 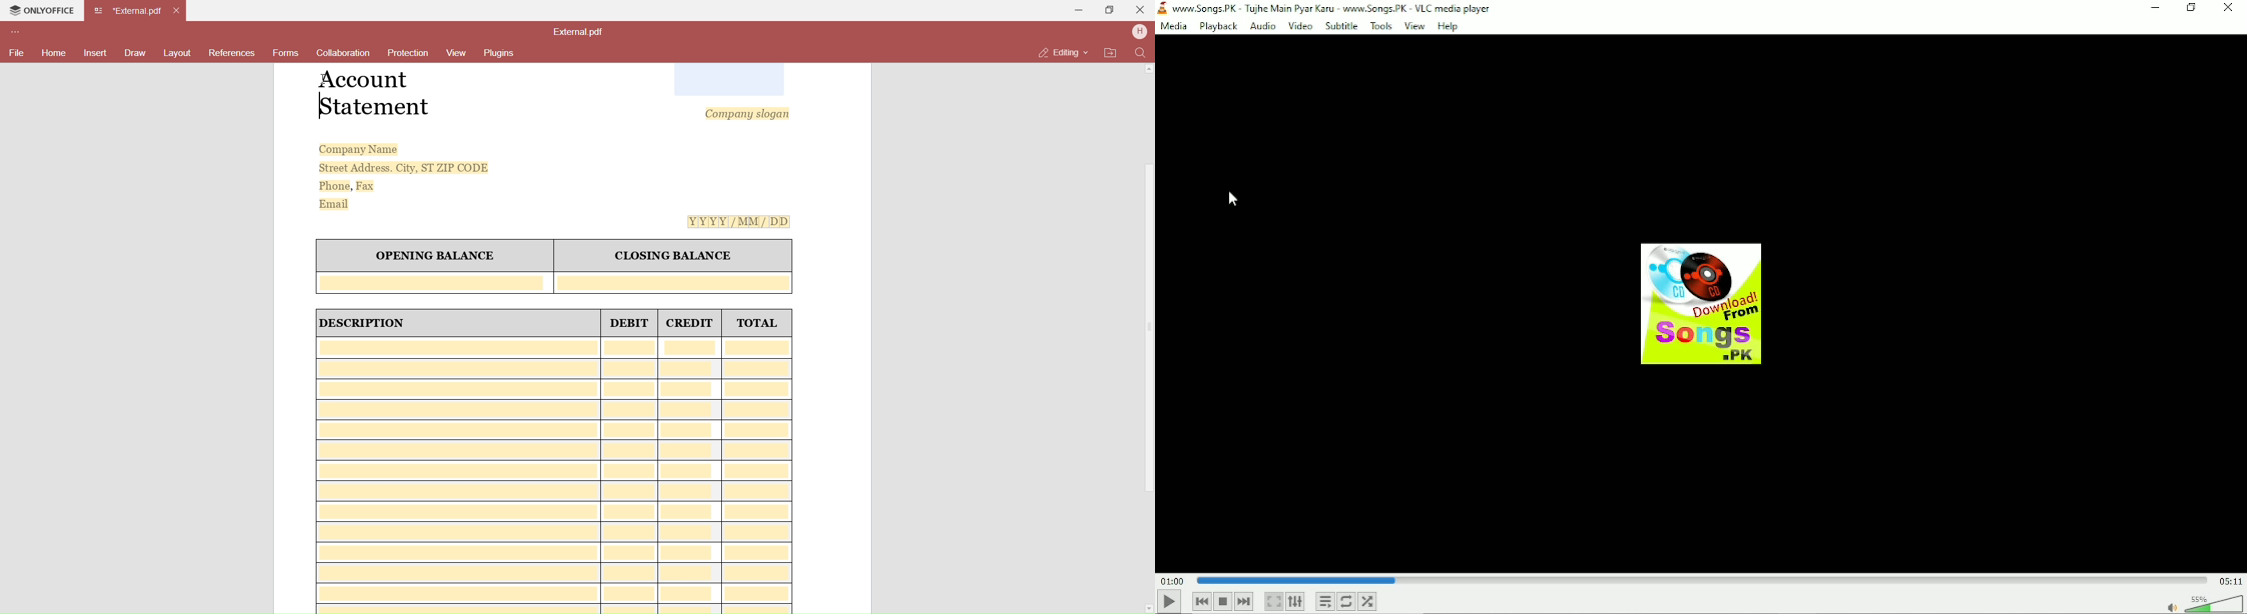 I want to click on TOTAL, so click(x=757, y=323).